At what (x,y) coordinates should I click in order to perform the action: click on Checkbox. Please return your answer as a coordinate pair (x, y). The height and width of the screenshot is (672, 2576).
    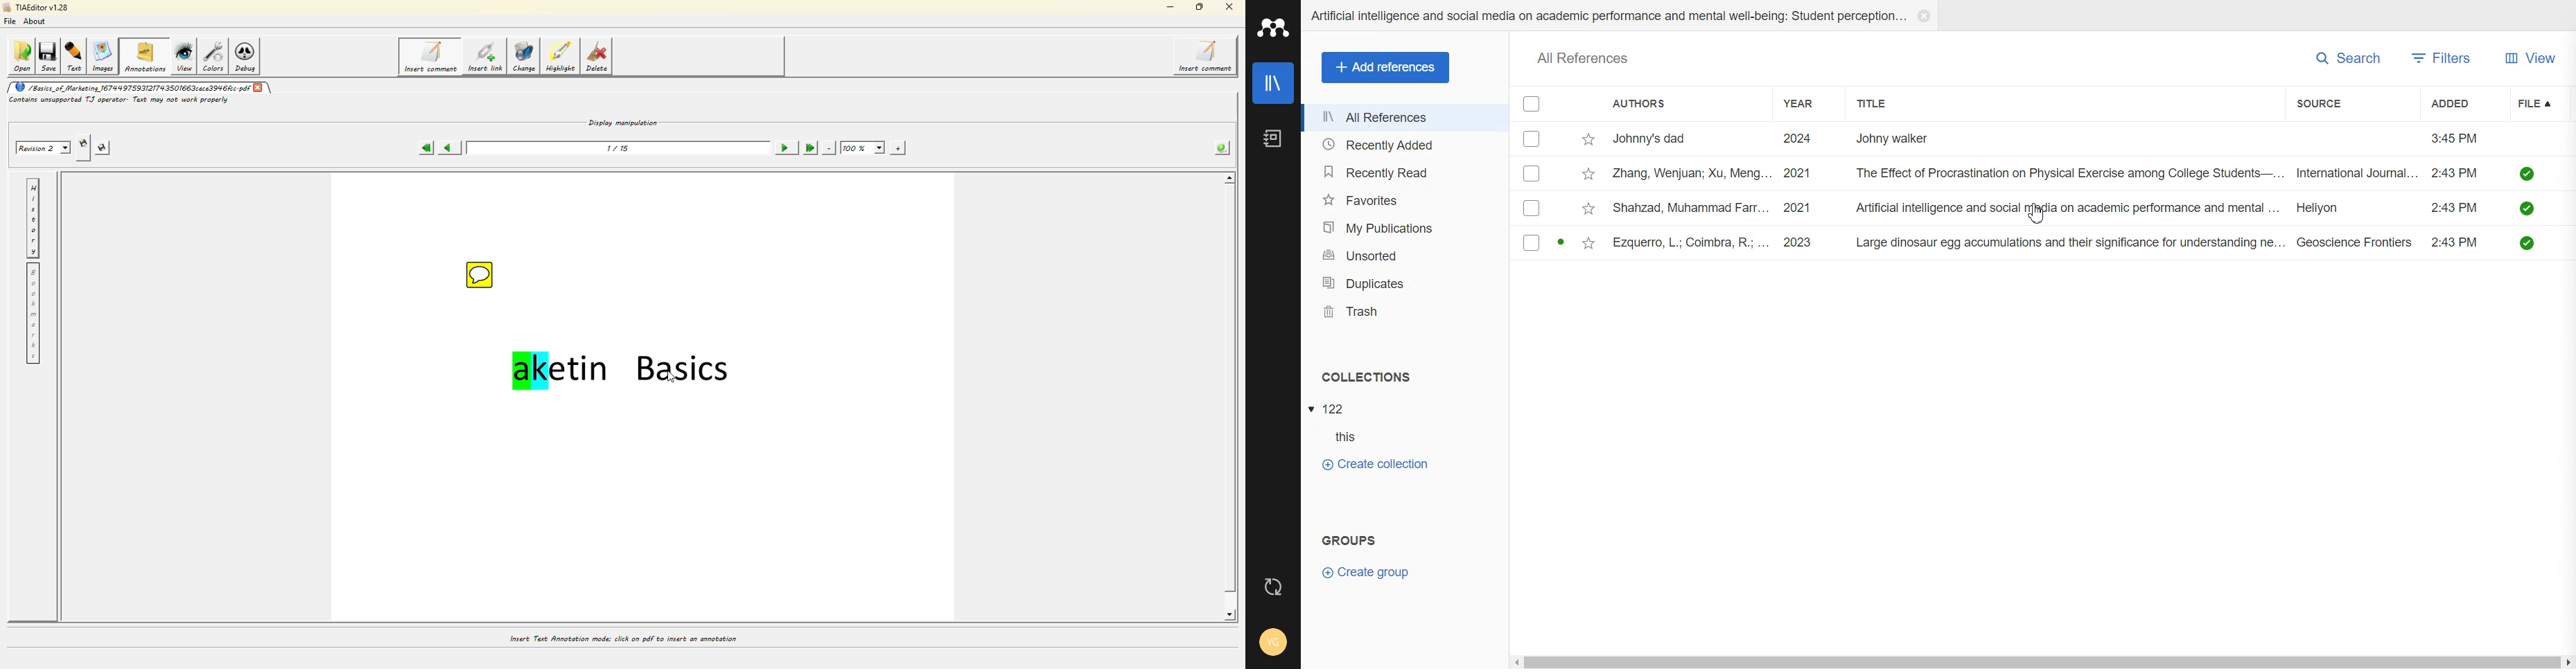
    Looking at the image, I should click on (1532, 242).